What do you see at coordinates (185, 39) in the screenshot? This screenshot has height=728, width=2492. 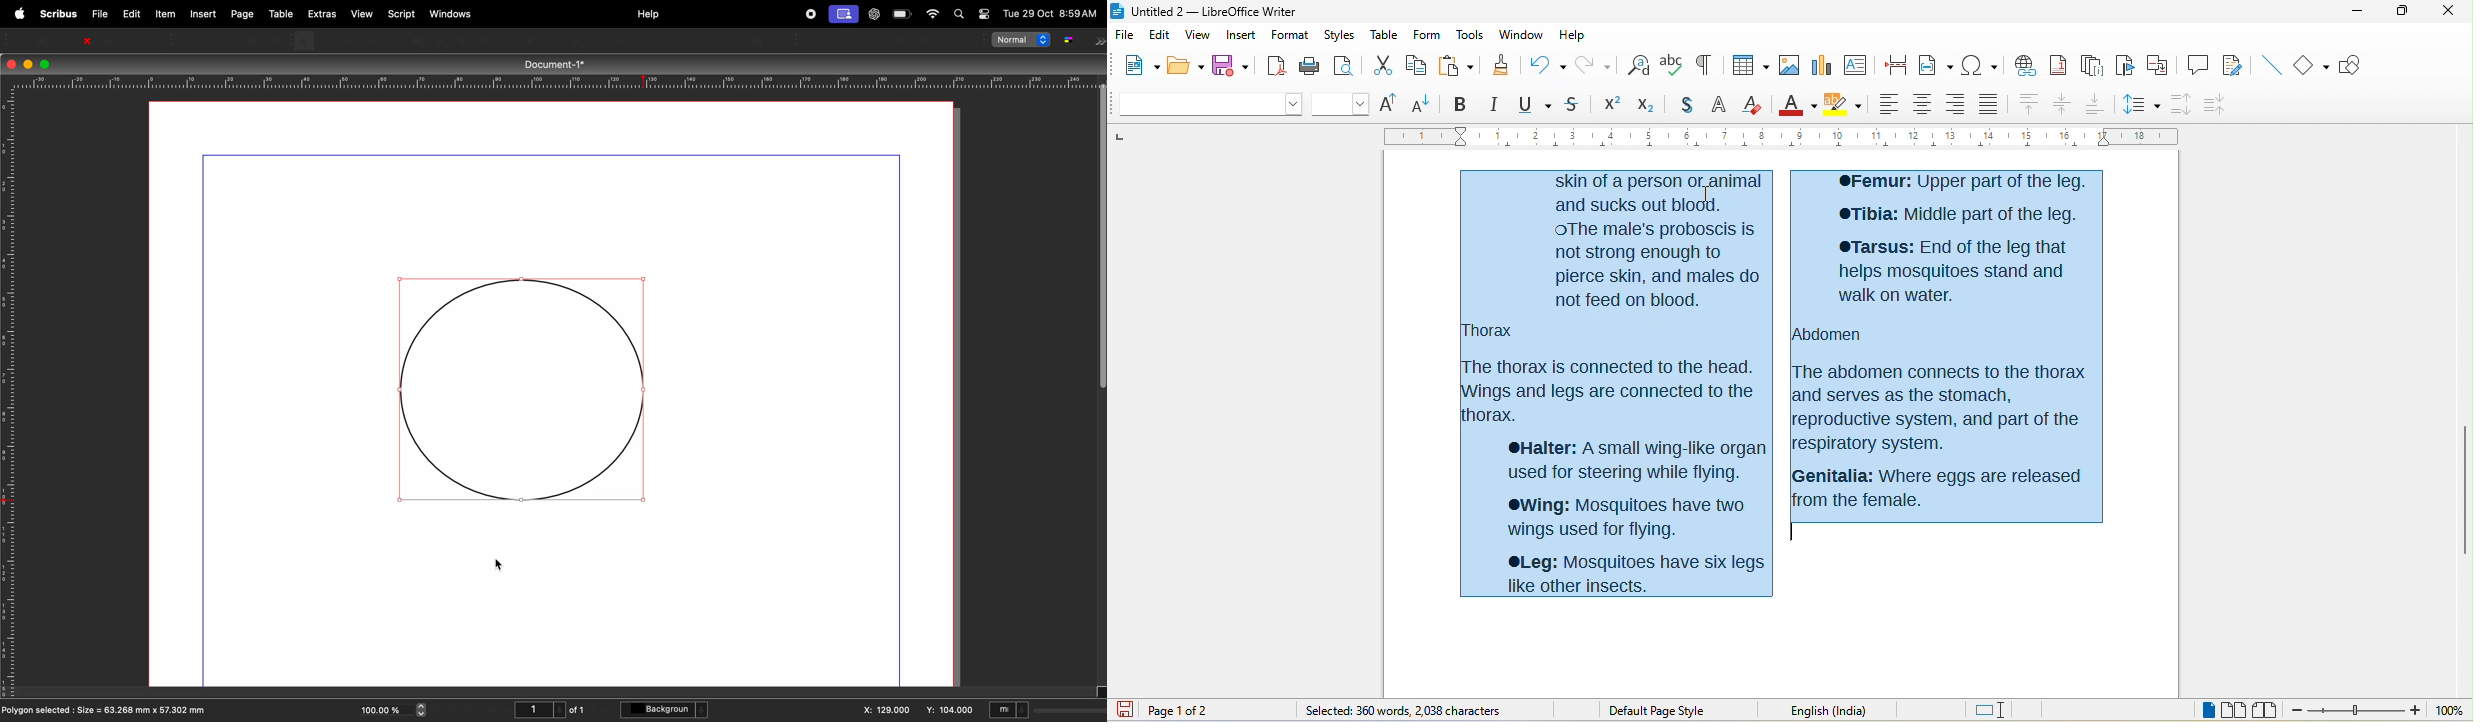 I see `Undo` at bounding box center [185, 39].